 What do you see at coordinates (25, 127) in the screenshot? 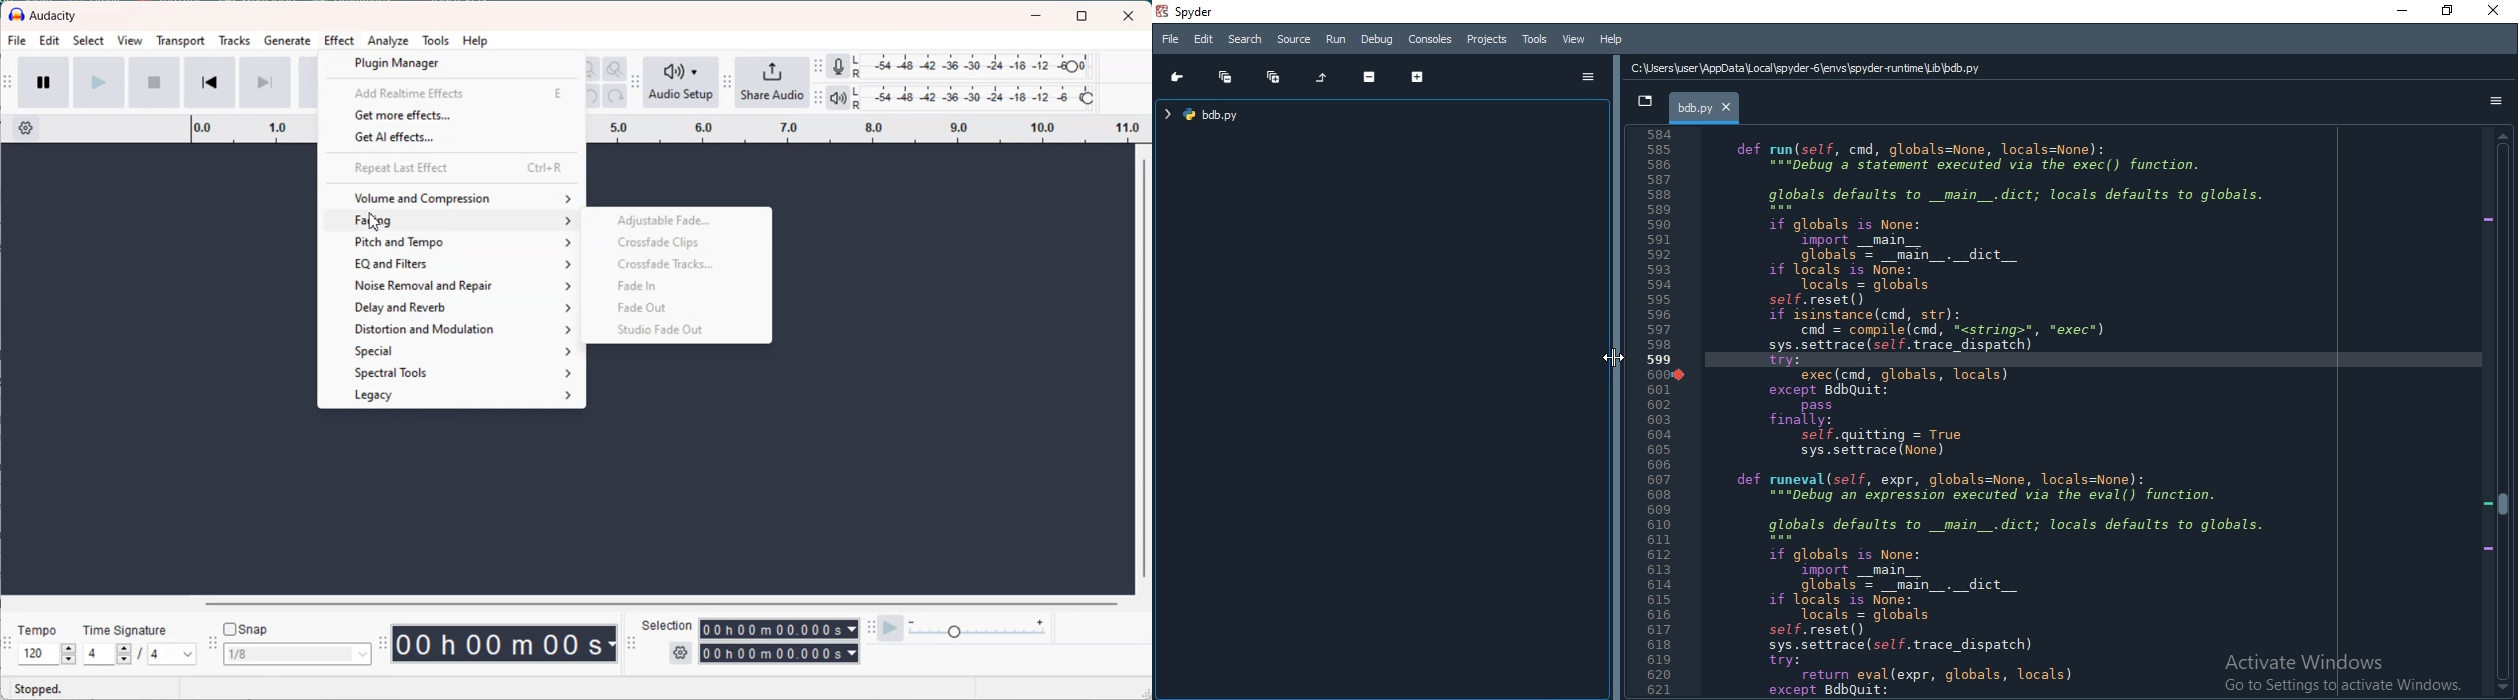
I see `Timeline options` at bounding box center [25, 127].